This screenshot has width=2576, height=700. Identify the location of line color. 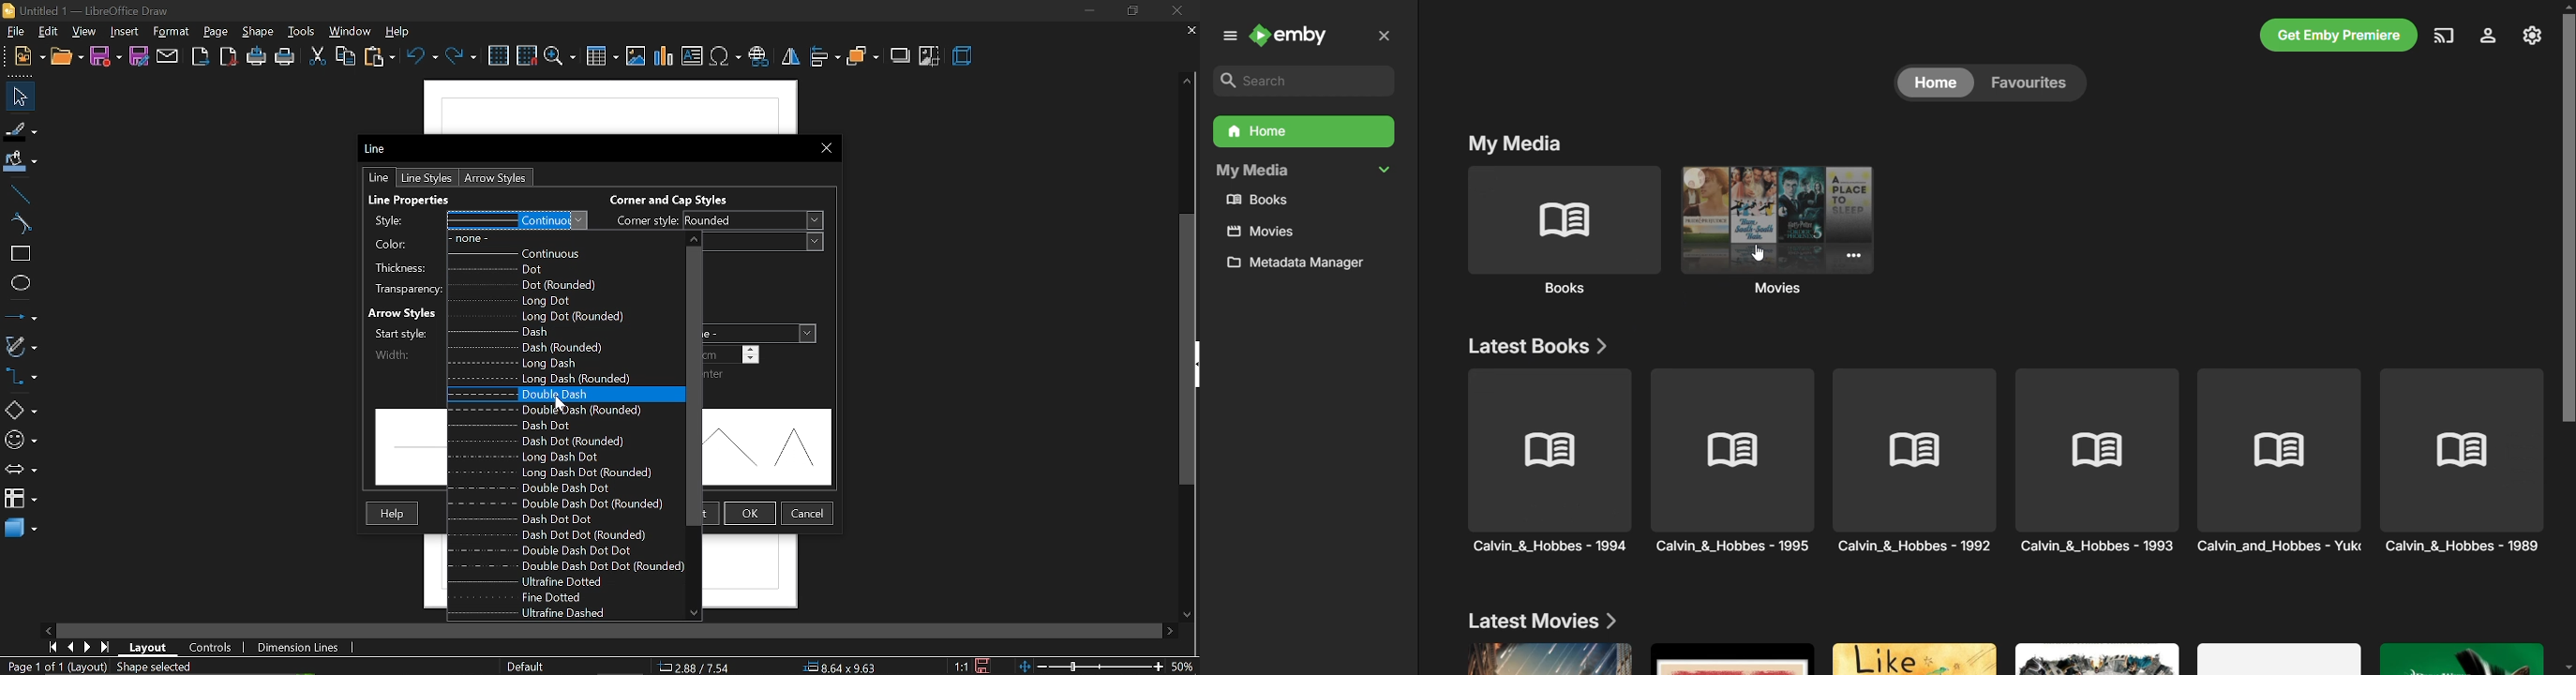
(474, 242).